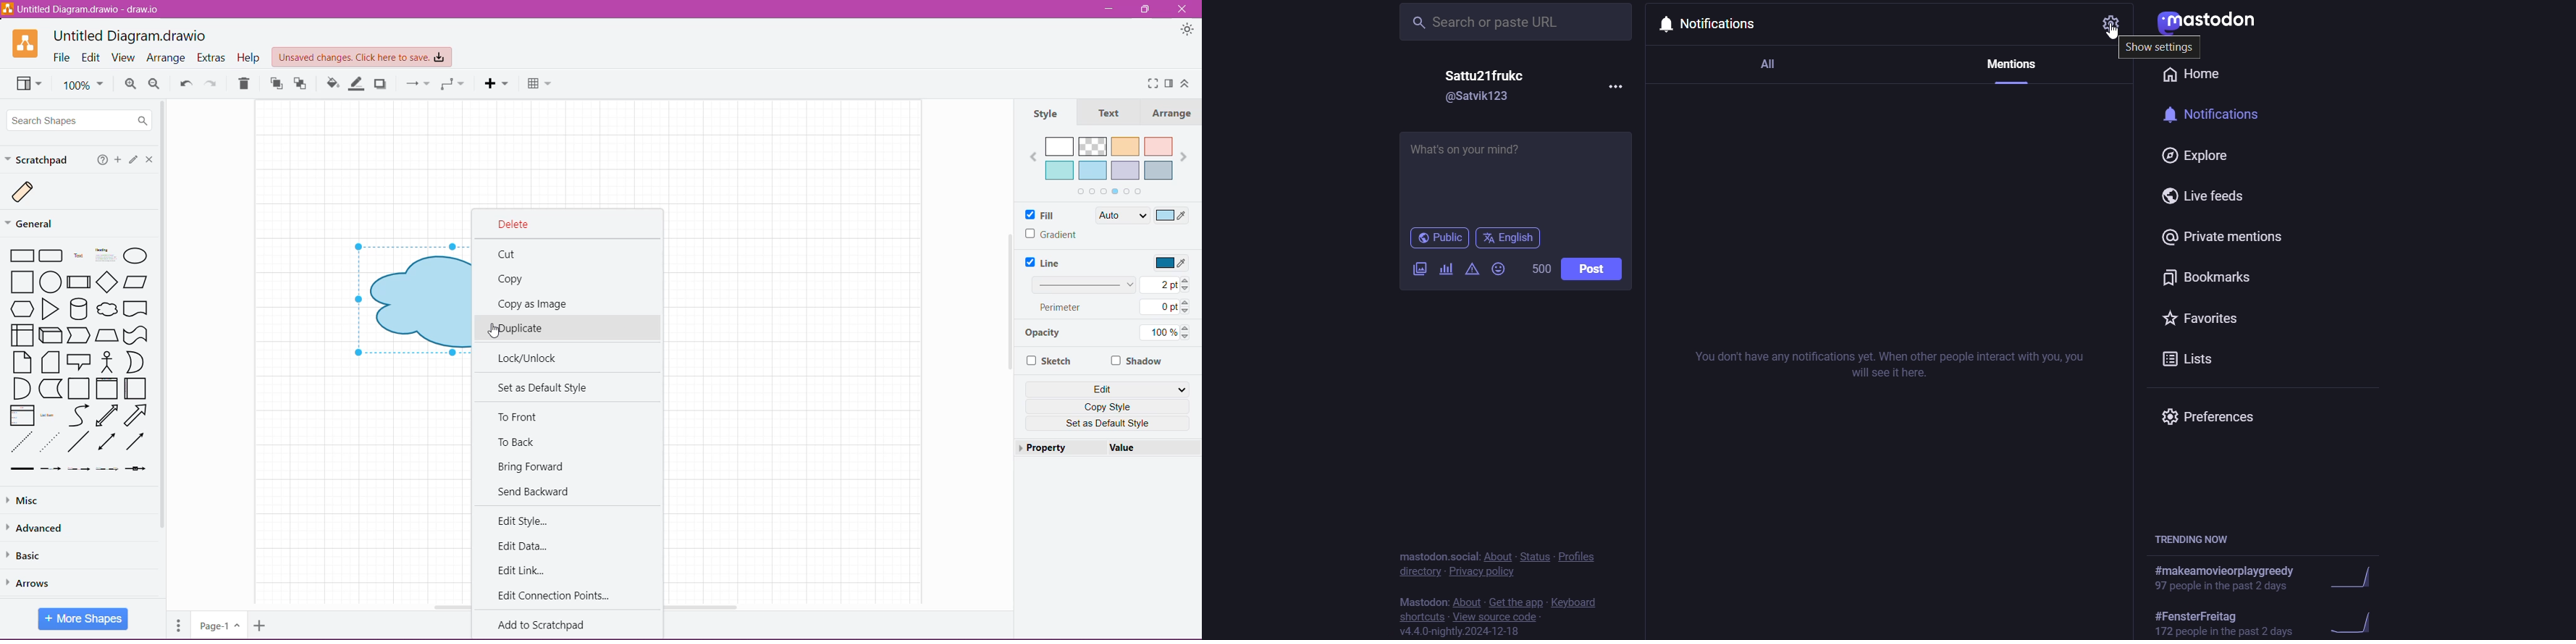 The height and width of the screenshot is (644, 2576). Describe the element at coordinates (539, 468) in the screenshot. I see `Bring Forward` at that location.